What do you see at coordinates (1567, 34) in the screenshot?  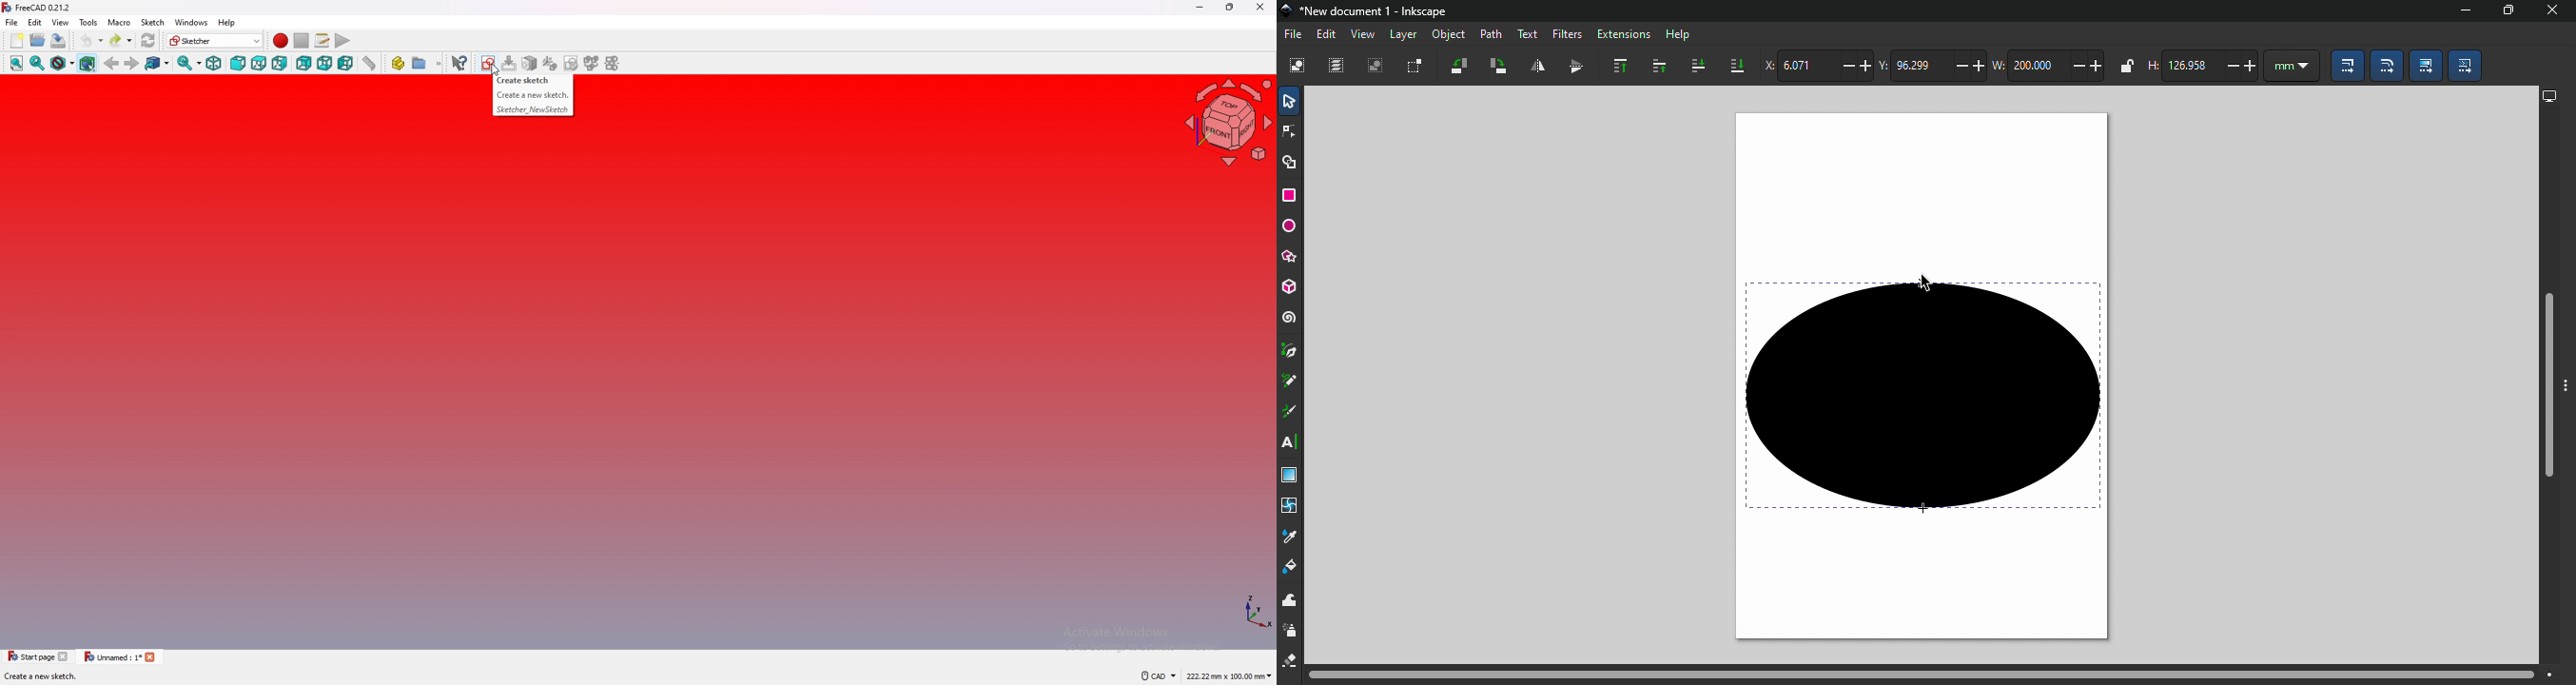 I see `Filters` at bounding box center [1567, 34].